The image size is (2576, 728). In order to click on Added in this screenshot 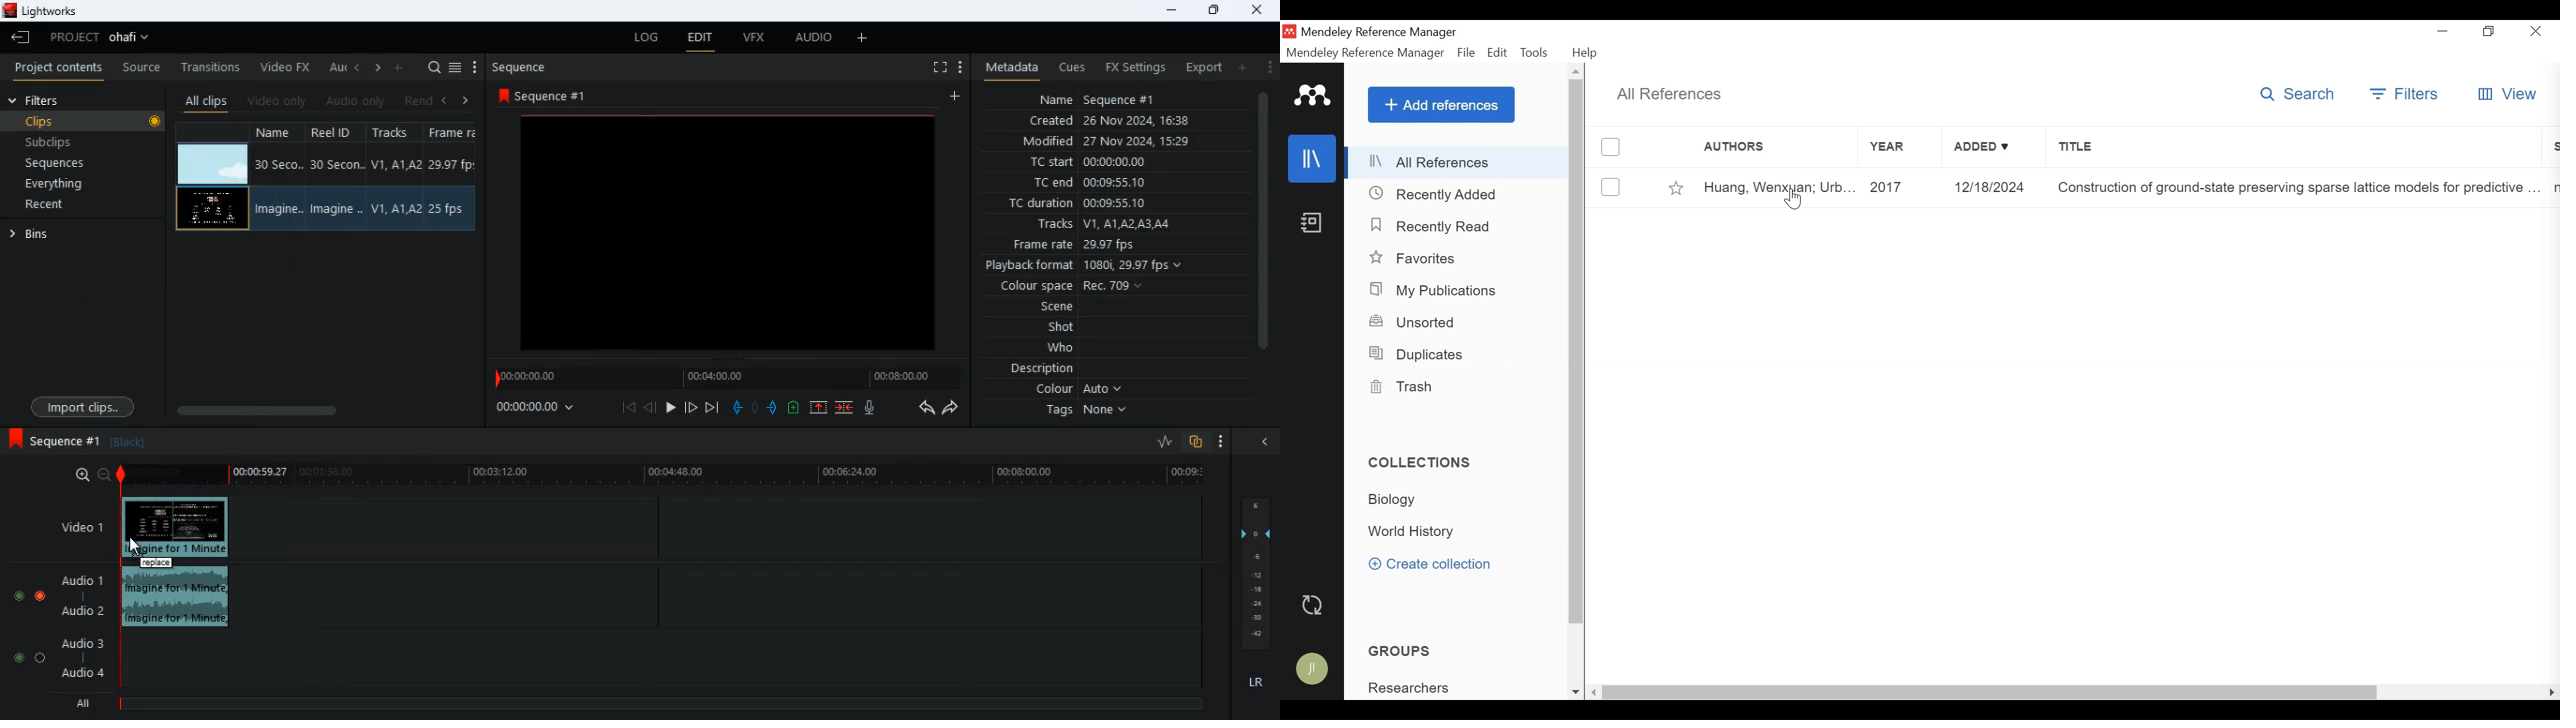, I will do `click(1993, 147)`.